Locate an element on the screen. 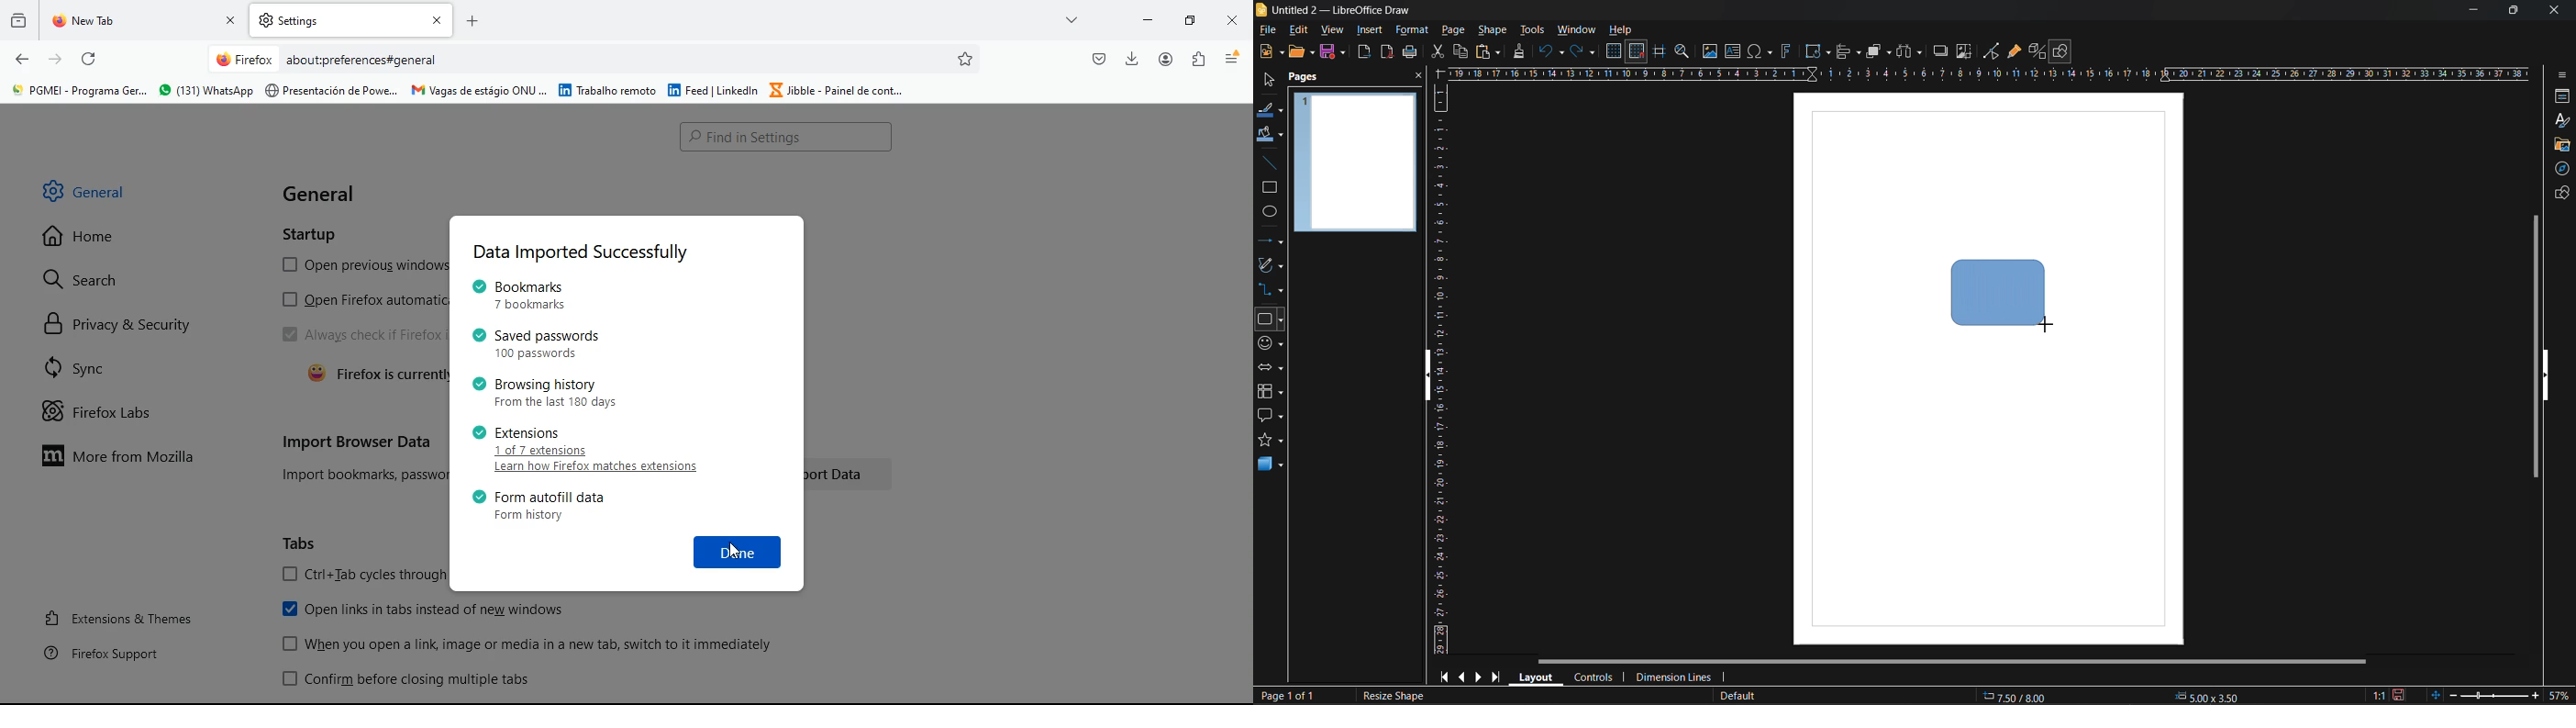 The image size is (2576, 728). export is located at coordinates (1365, 54).